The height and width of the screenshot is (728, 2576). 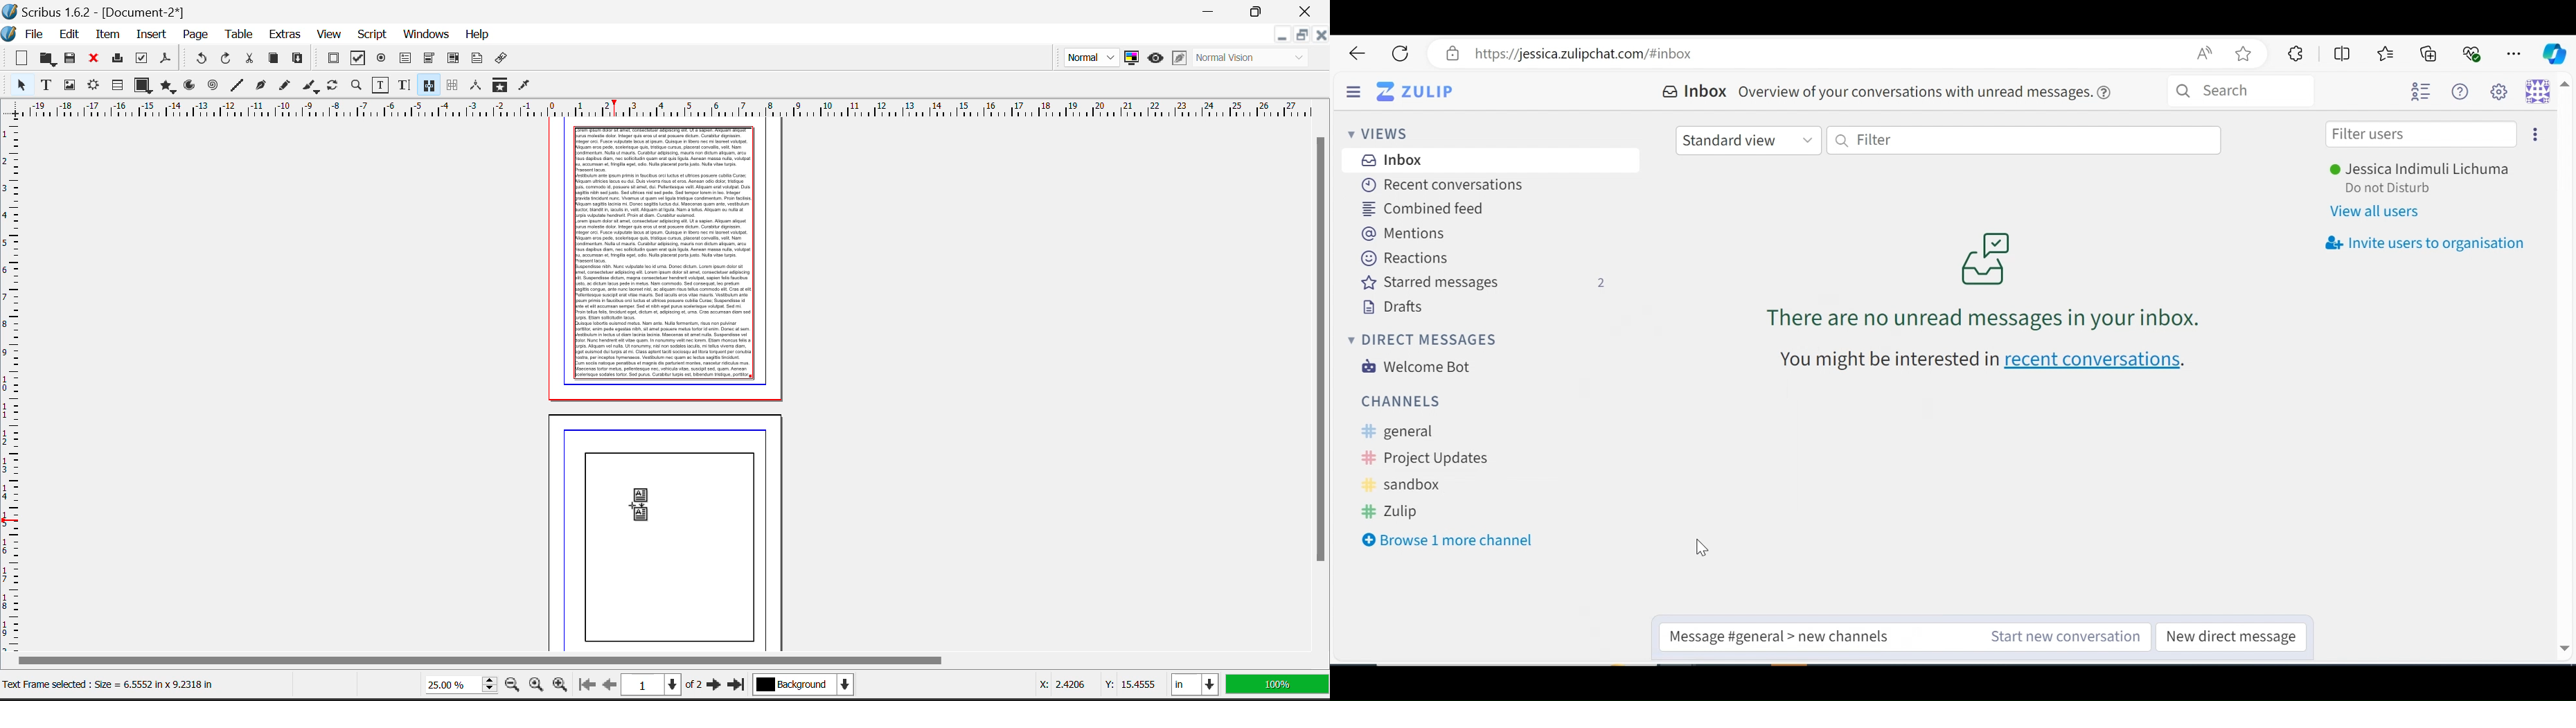 I want to click on General Channel, so click(x=1480, y=432).